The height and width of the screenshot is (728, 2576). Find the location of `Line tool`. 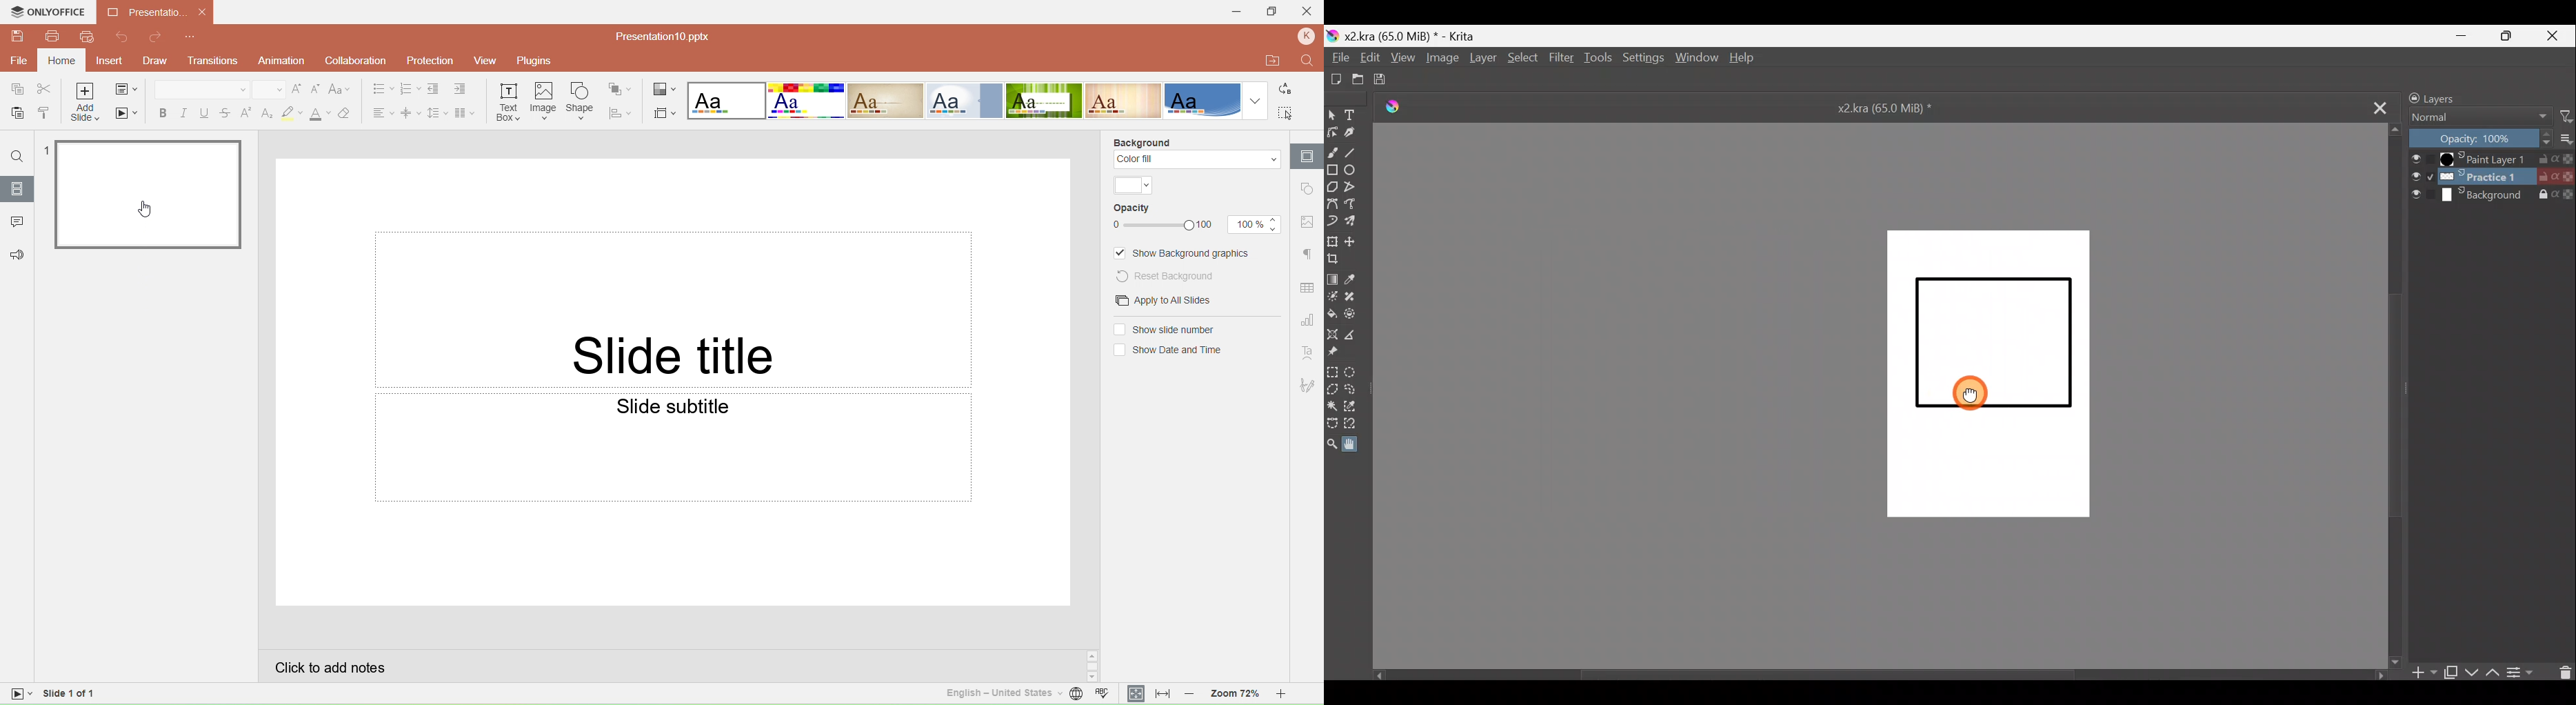

Line tool is located at coordinates (1356, 150).